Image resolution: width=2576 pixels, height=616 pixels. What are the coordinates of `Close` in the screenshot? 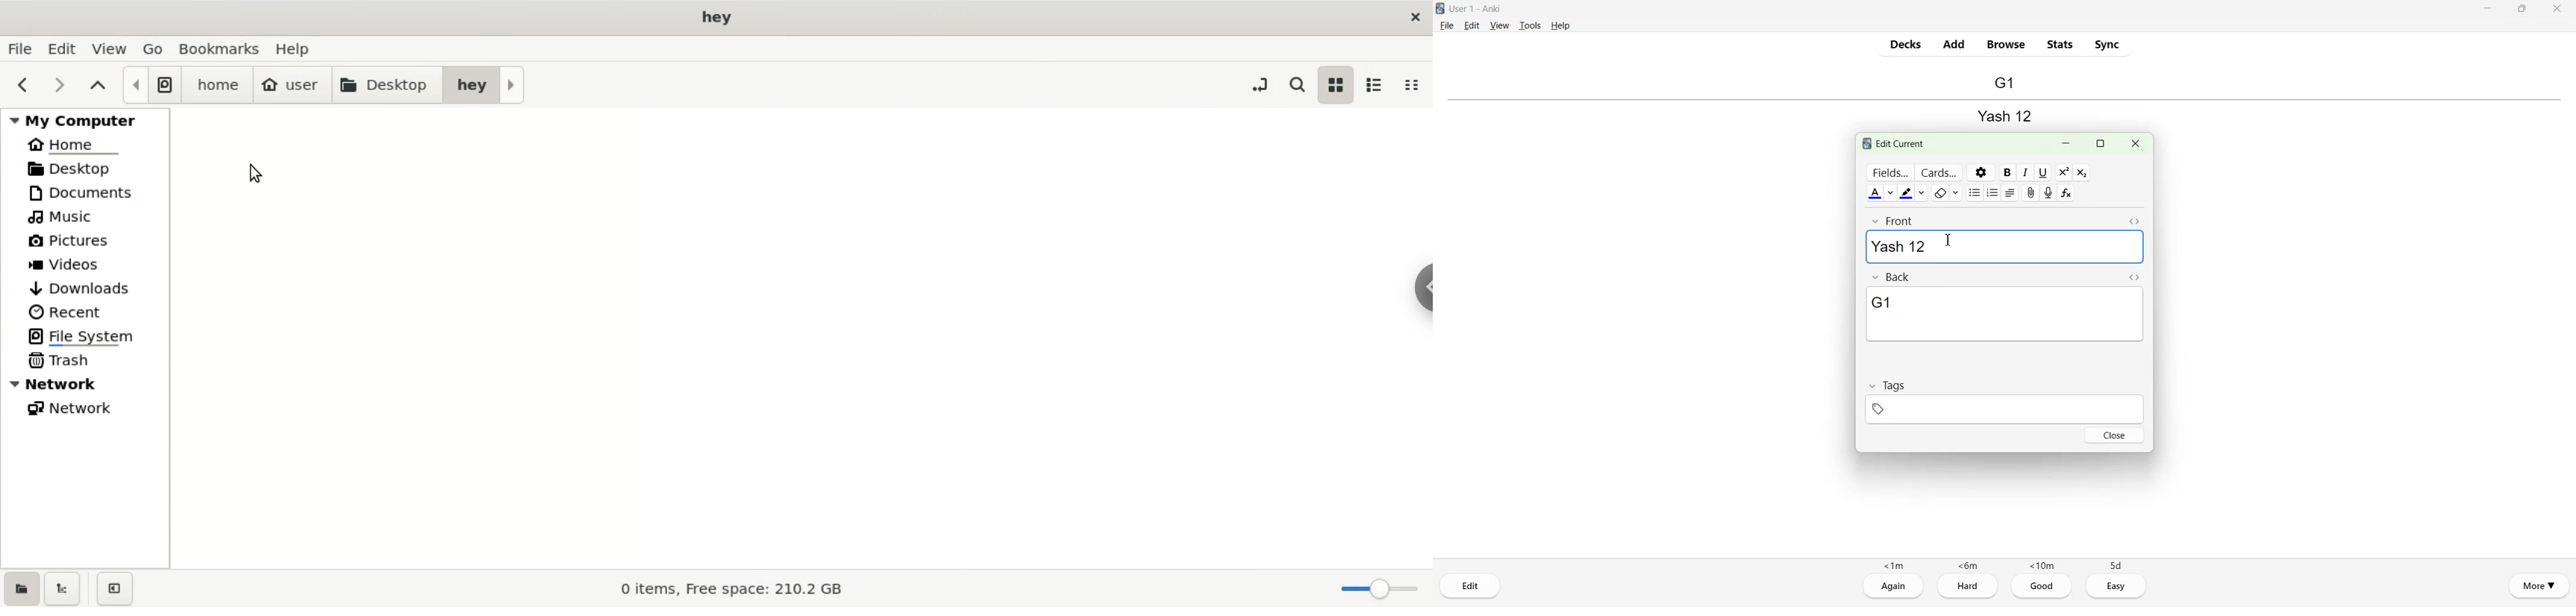 It's located at (2115, 434).